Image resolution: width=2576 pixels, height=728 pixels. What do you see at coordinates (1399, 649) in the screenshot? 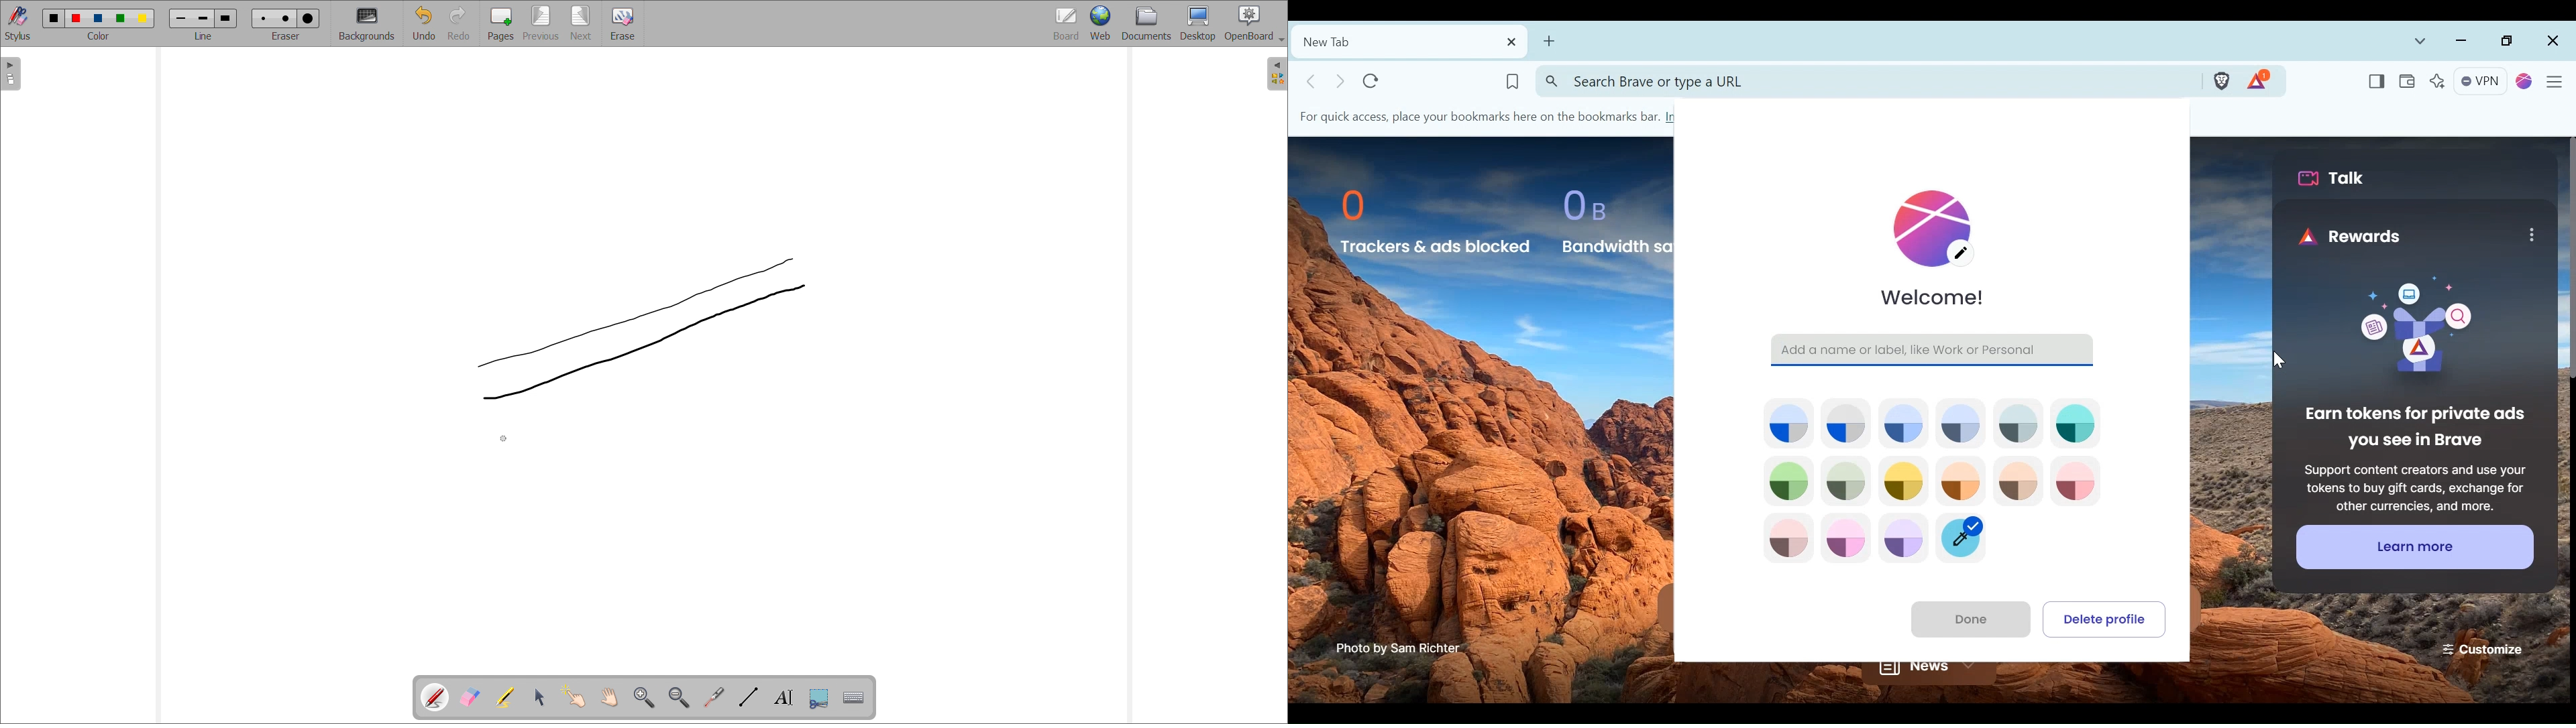
I see `Photo by Sam Richter` at bounding box center [1399, 649].